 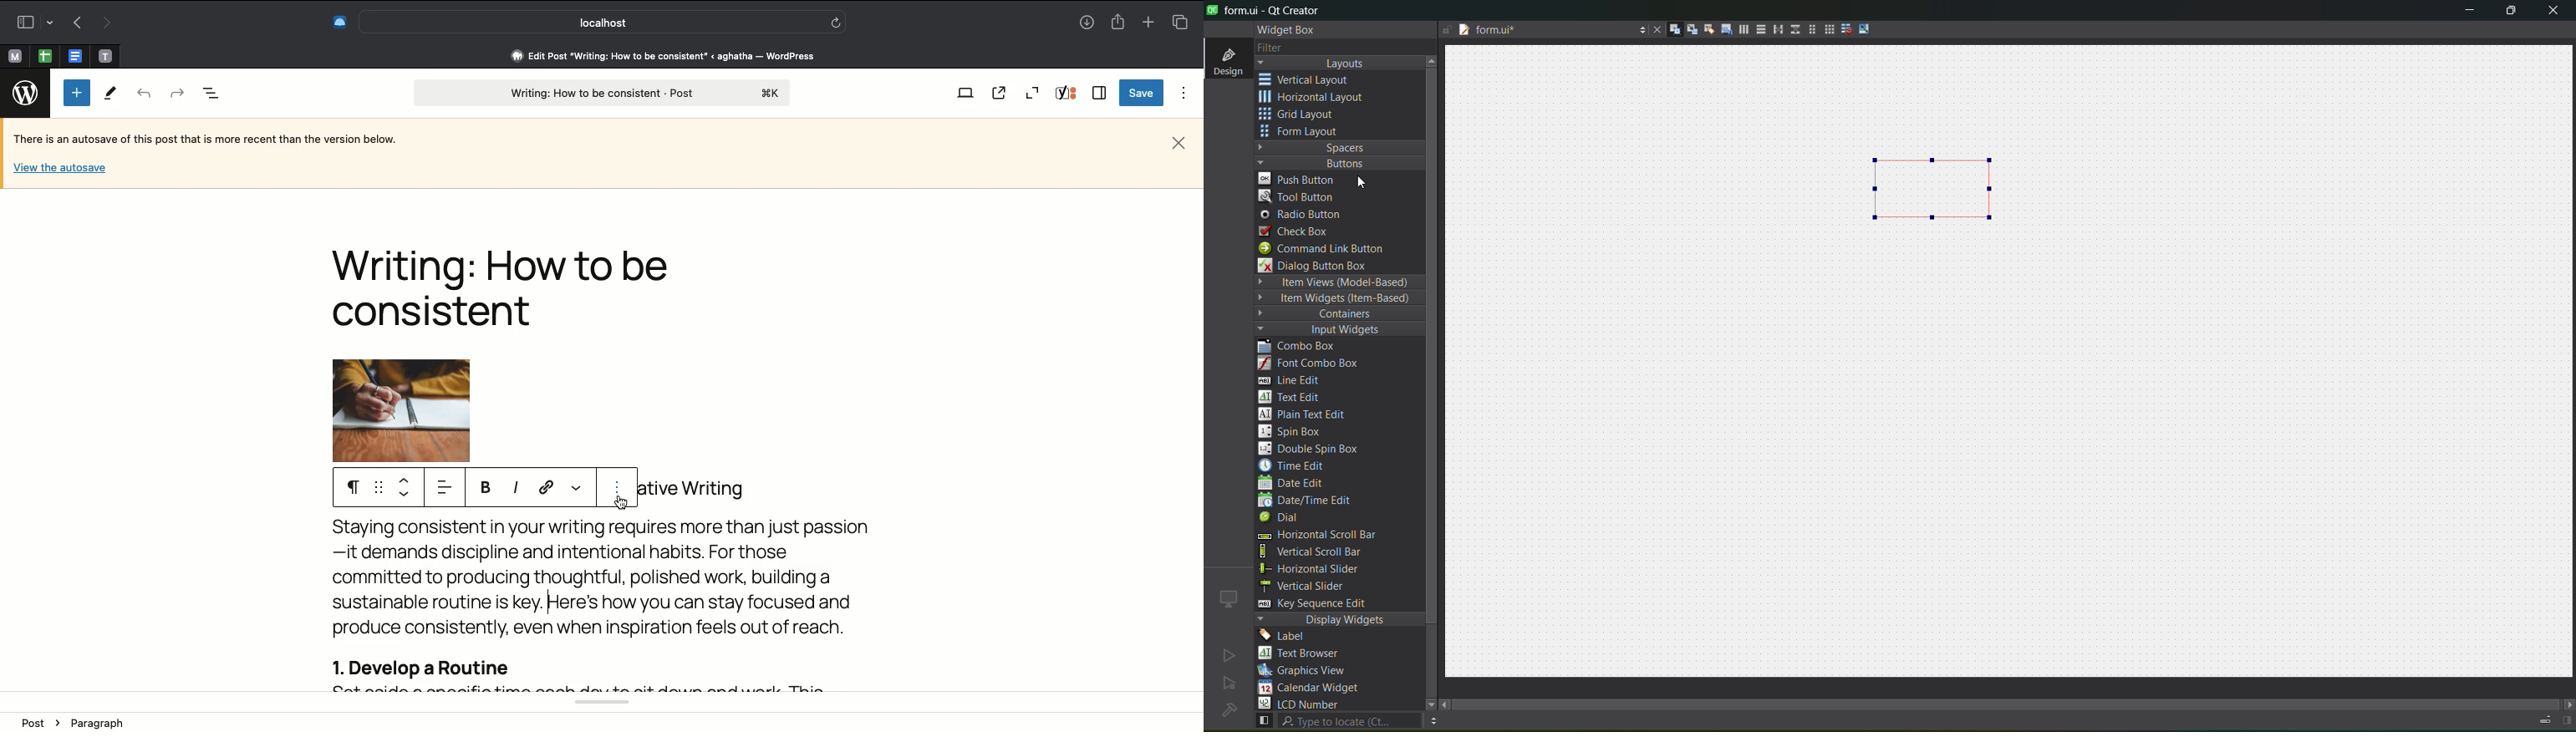 What do you see at coordinates (603, 607) in the screenshot?
I see `Body` at bounding box center [603, 607].